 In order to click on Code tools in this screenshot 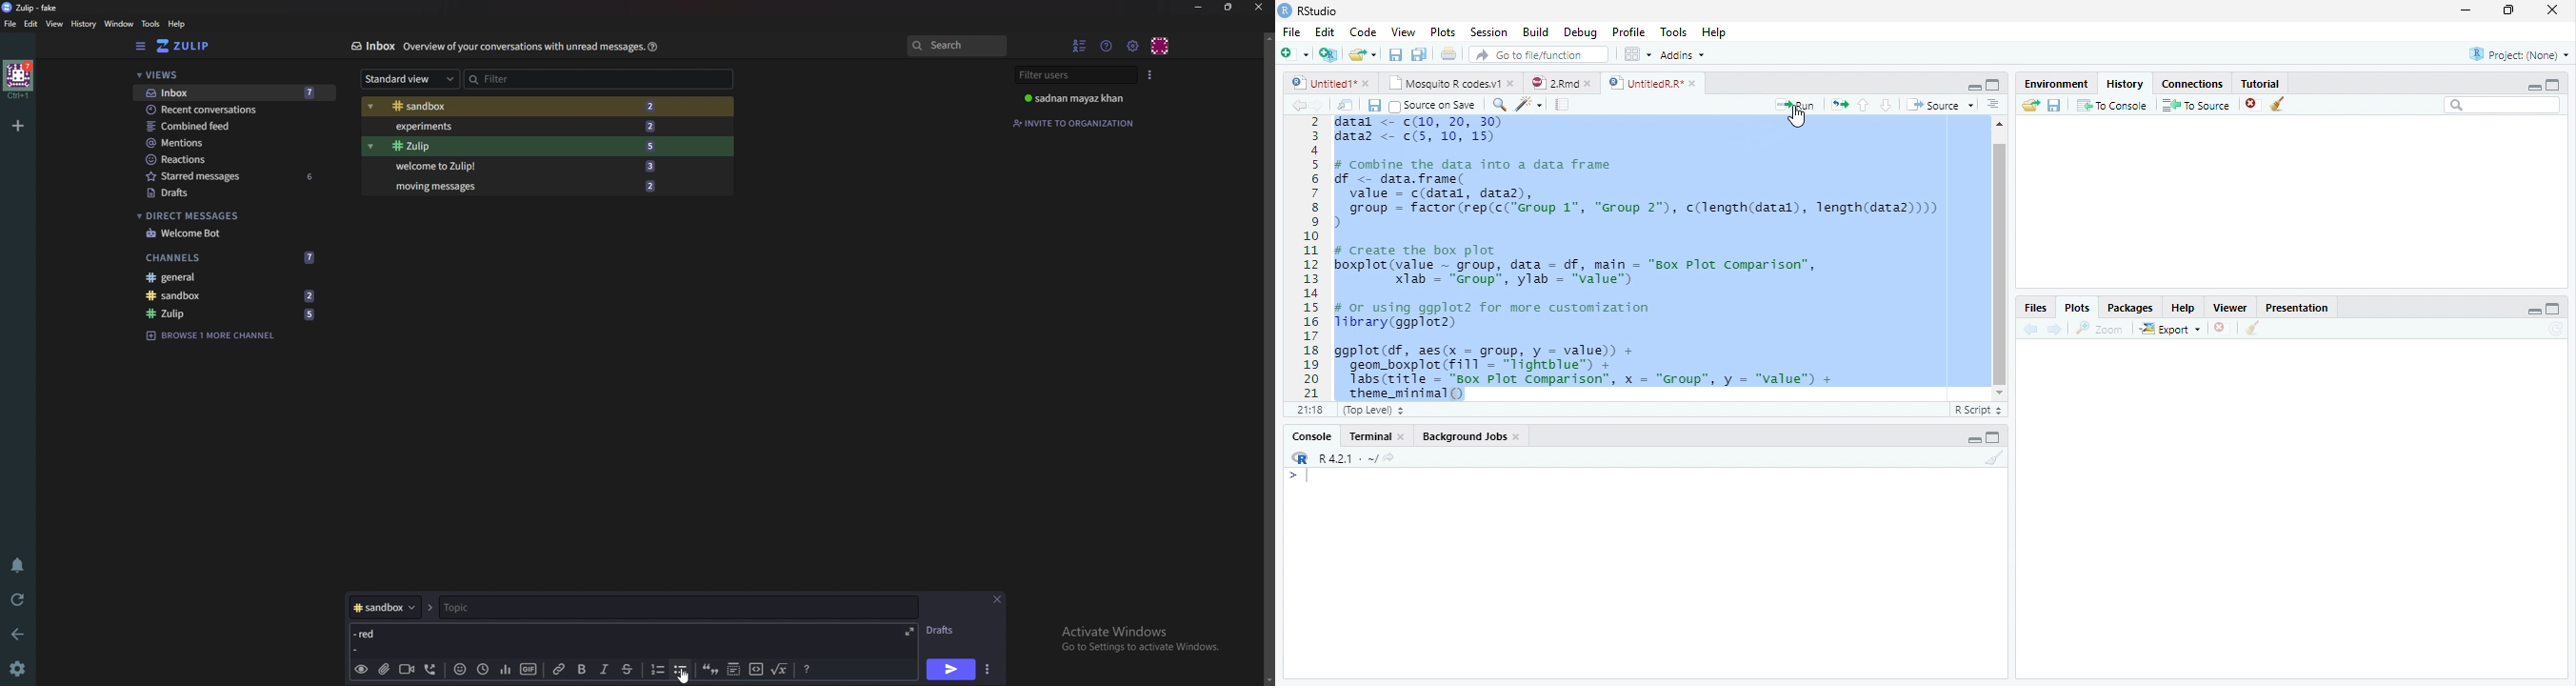, I will do `click(1529, 105)`.